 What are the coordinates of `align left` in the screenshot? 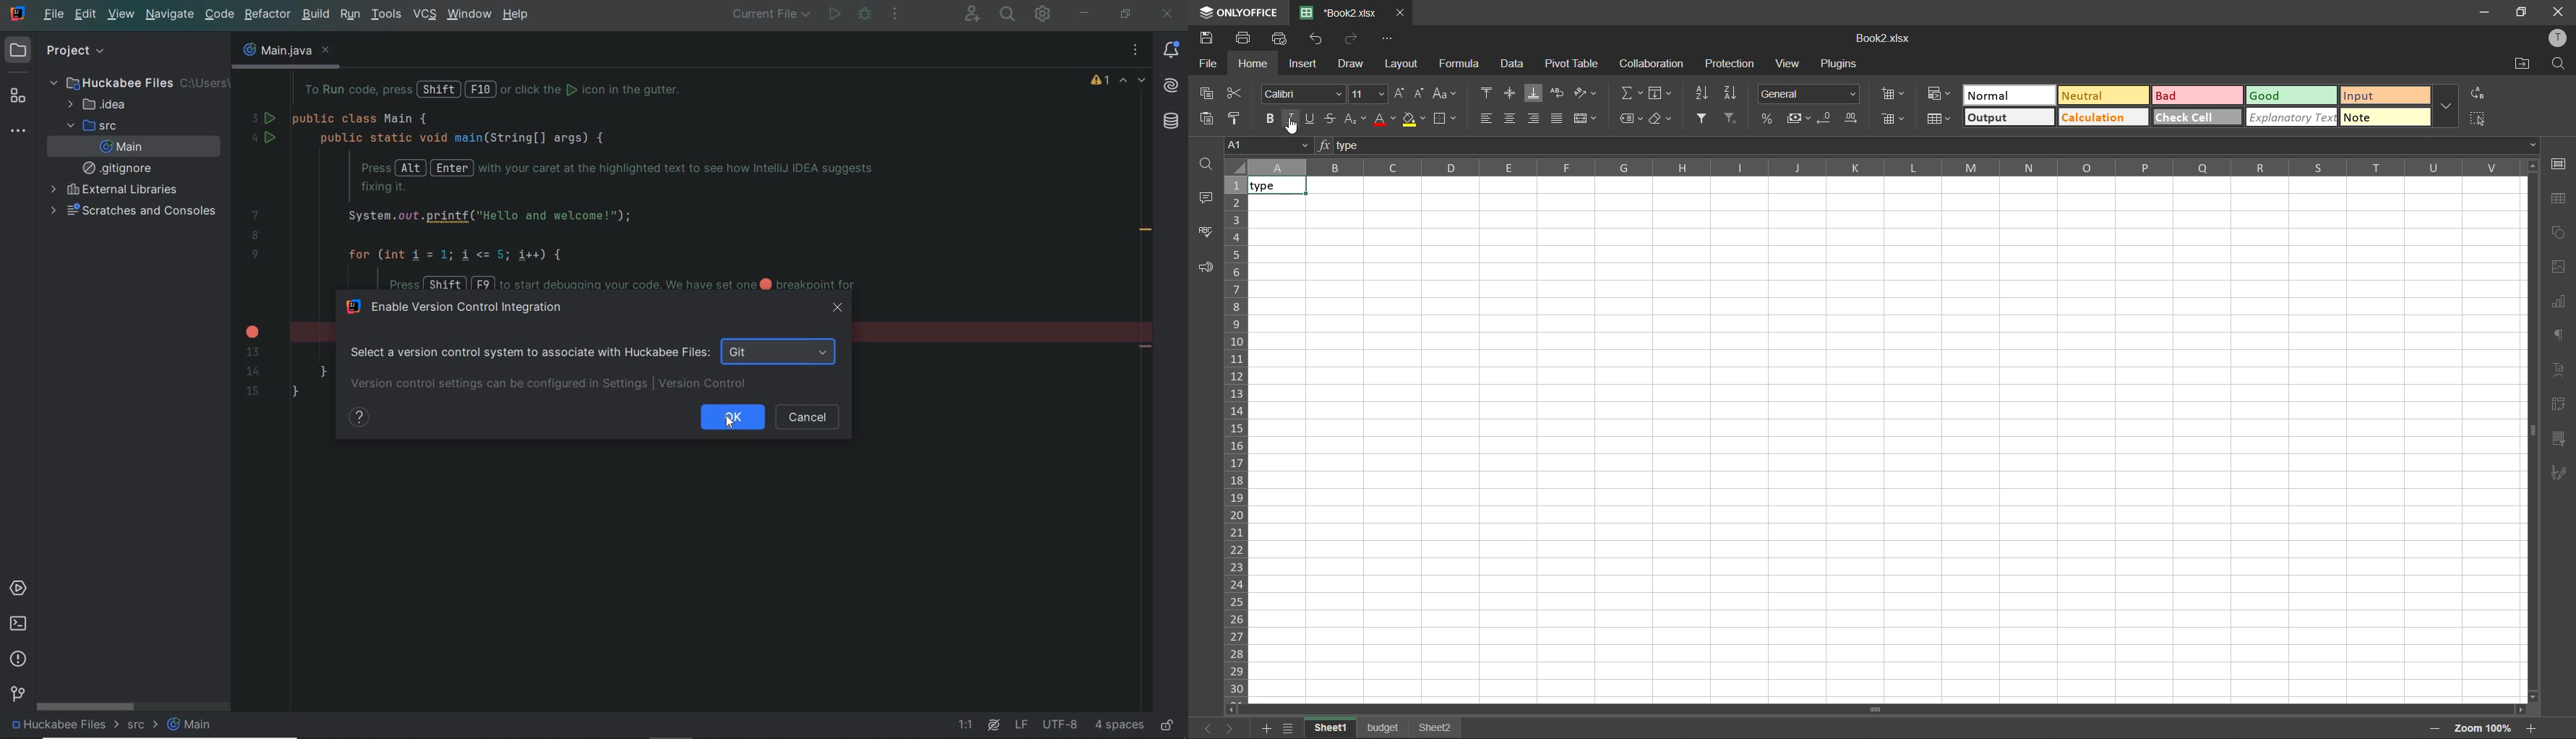 It's located at (1486, 118).